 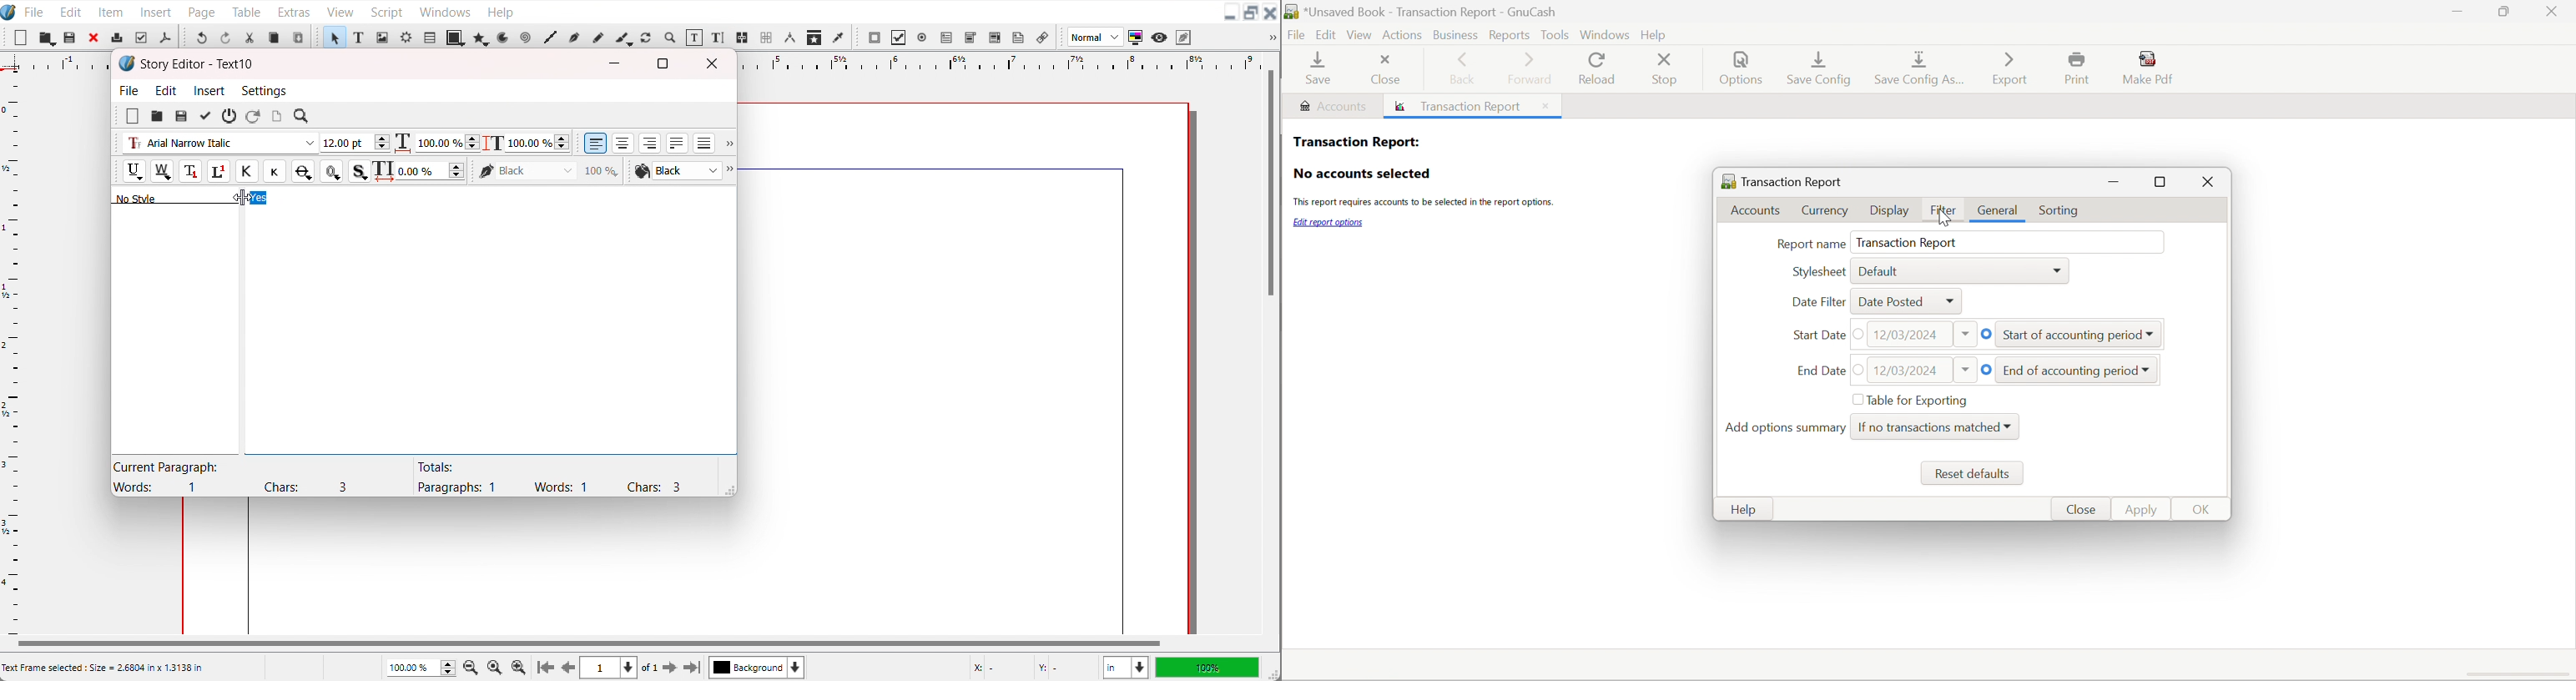 I want to click on Align text left, so click(x=596, y=143).